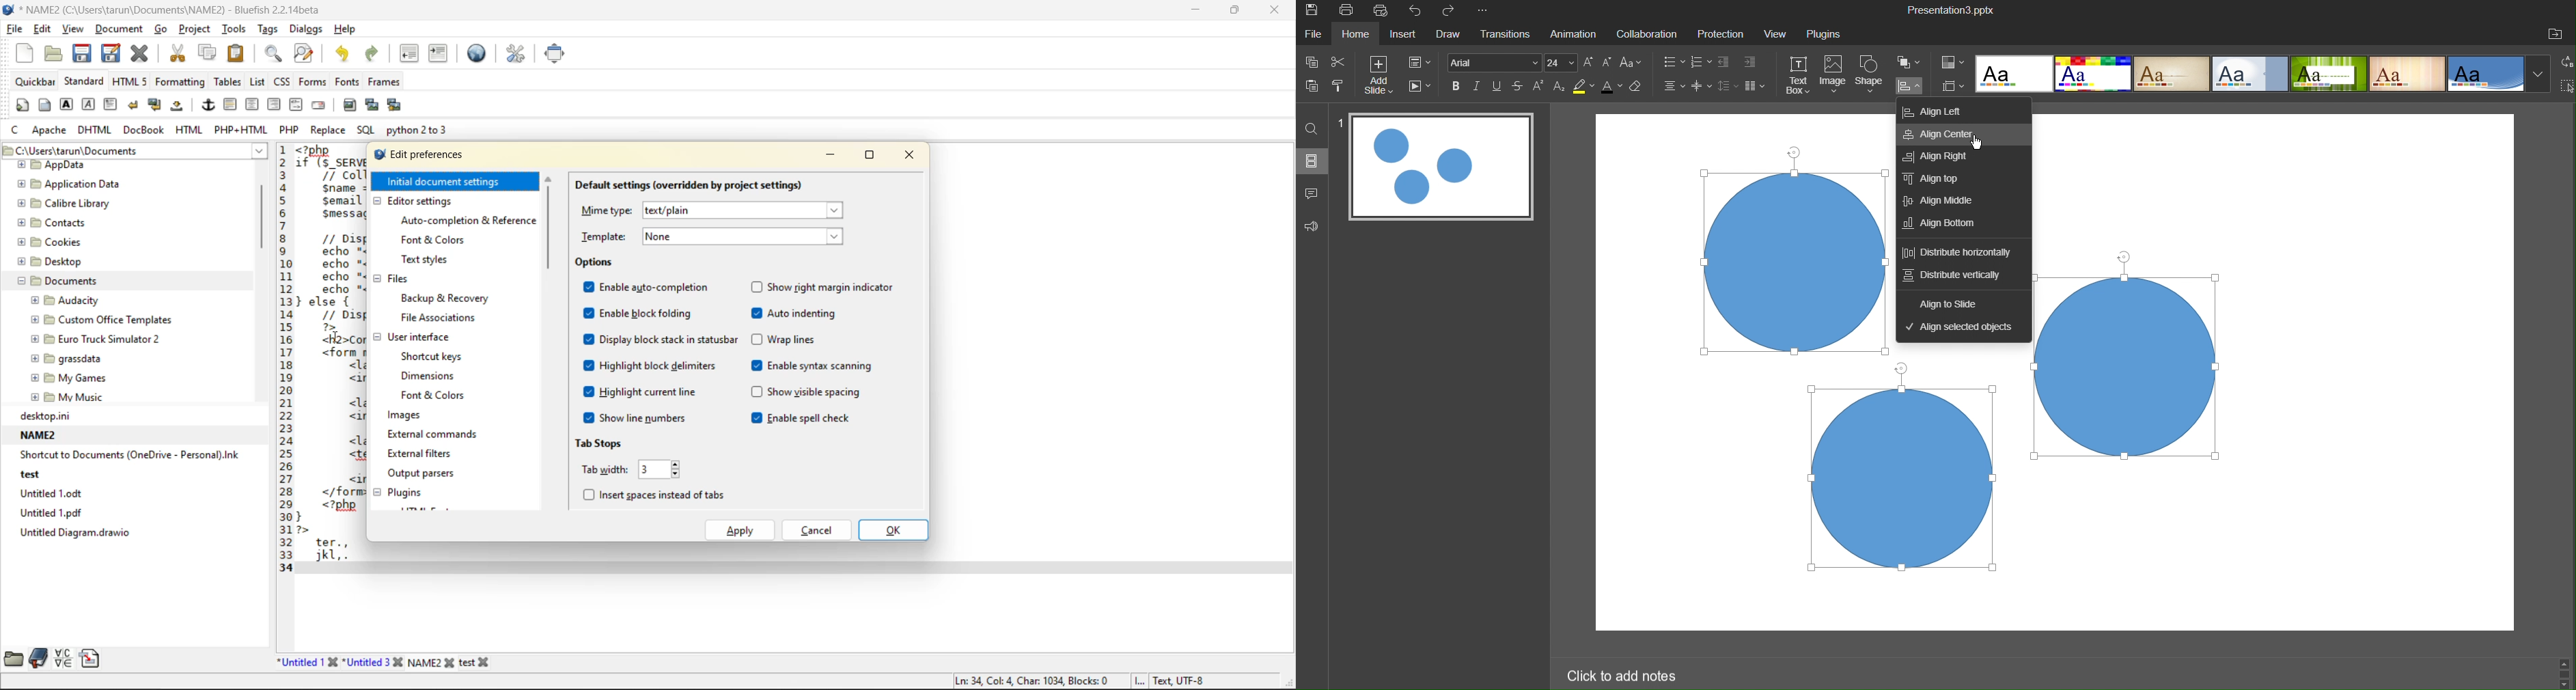 The image size is (2576, 700). Describe the element at coordinates (1499, 86) in the screenshot. I see `Underline` at that location.